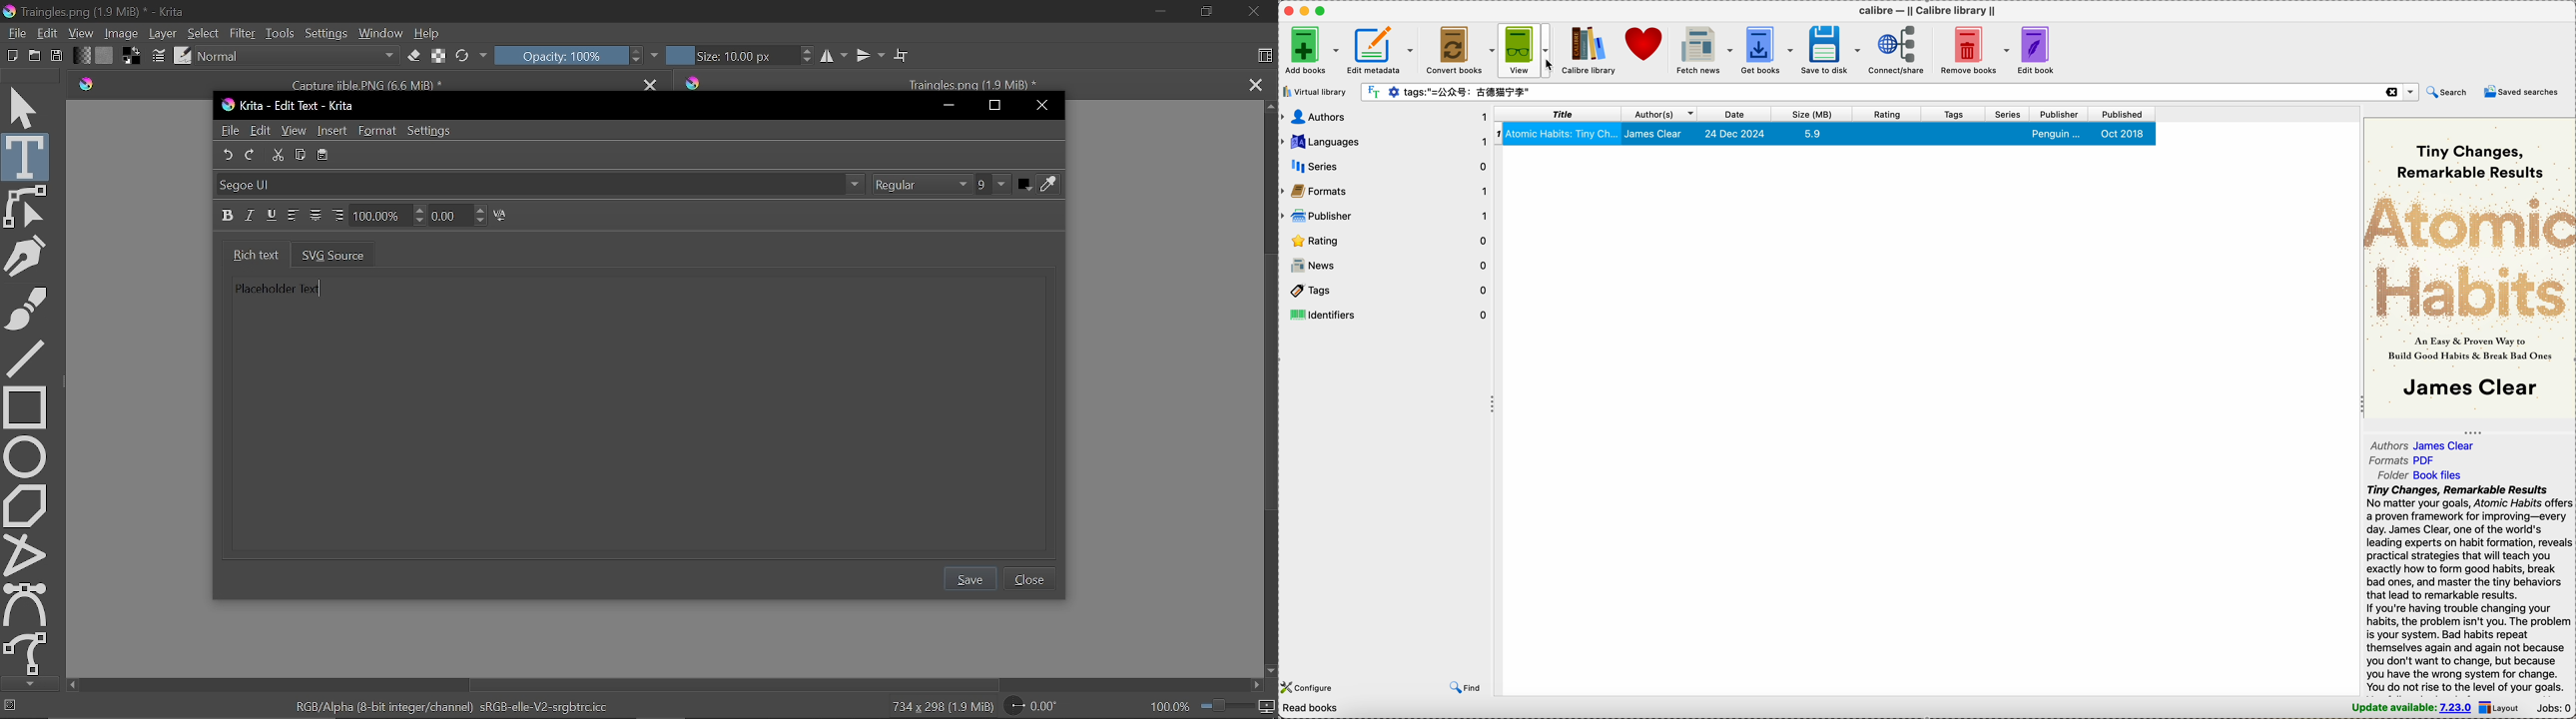  Describe the element at coordinates (461, 56) in the screenshot. I see `Reload original preset` at that location.